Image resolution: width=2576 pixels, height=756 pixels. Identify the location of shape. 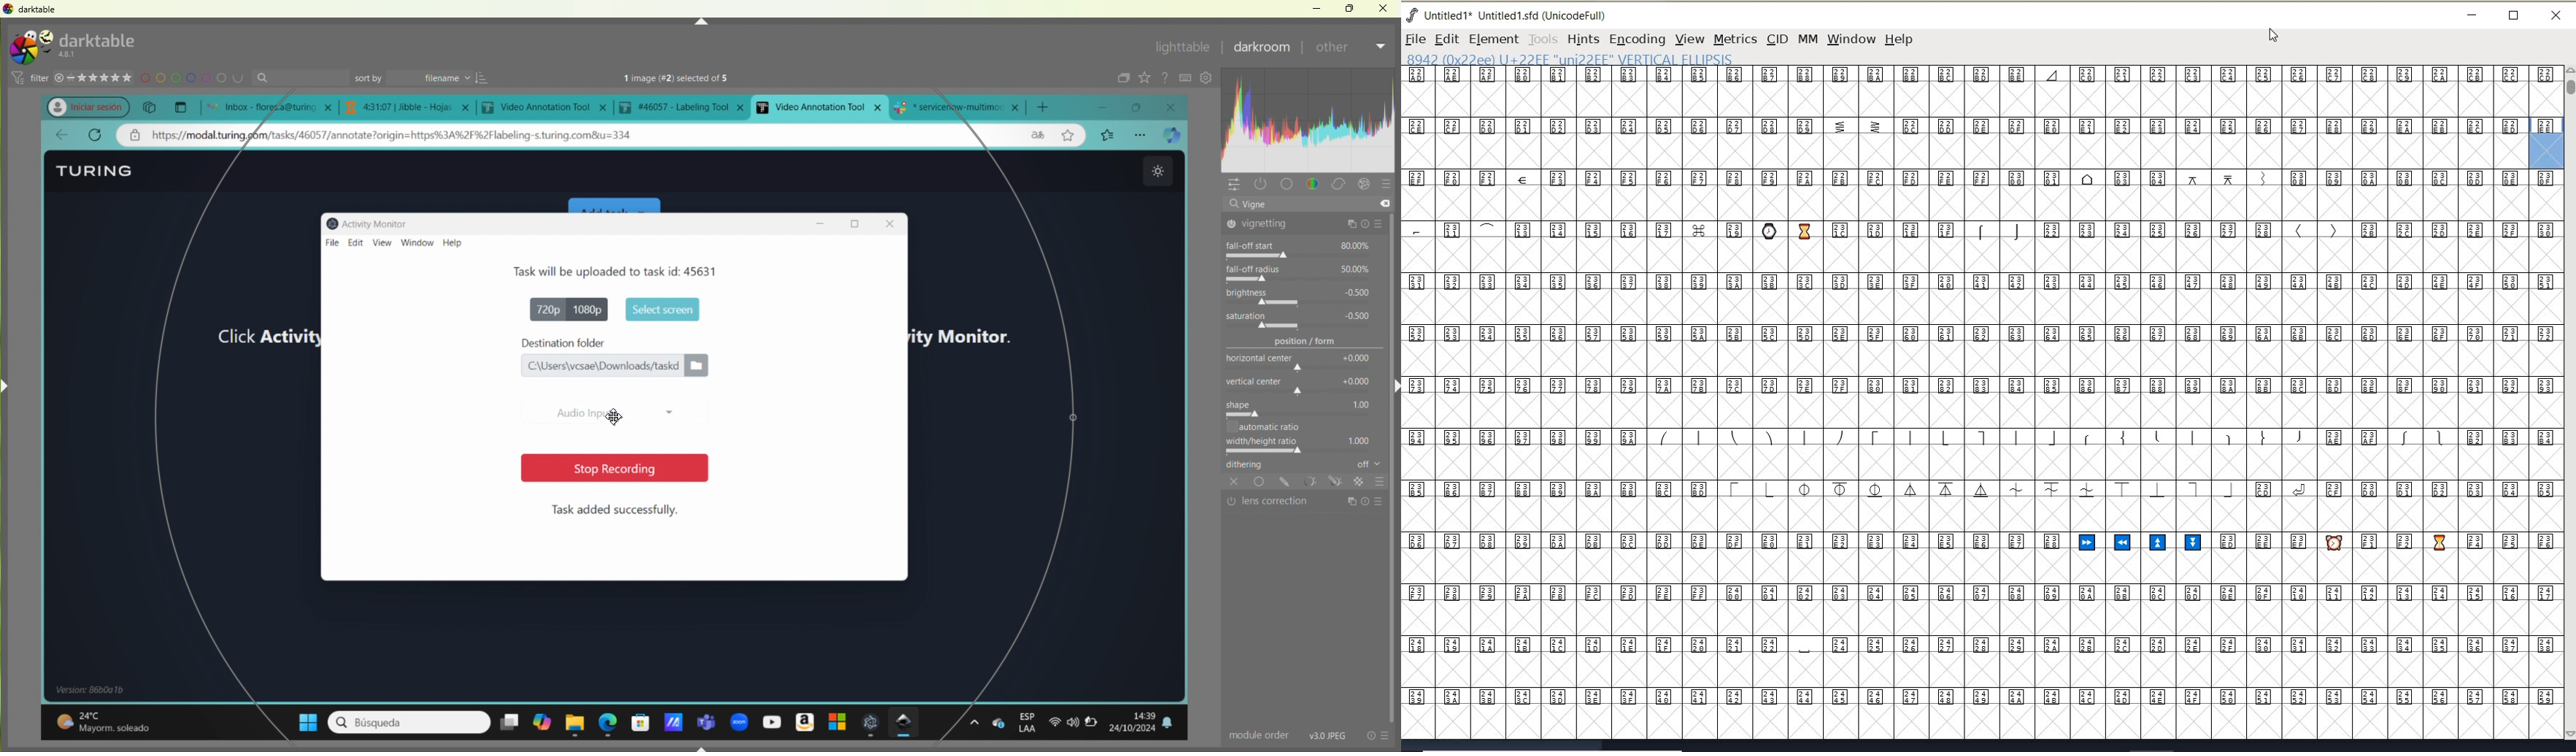
(1303, 408).